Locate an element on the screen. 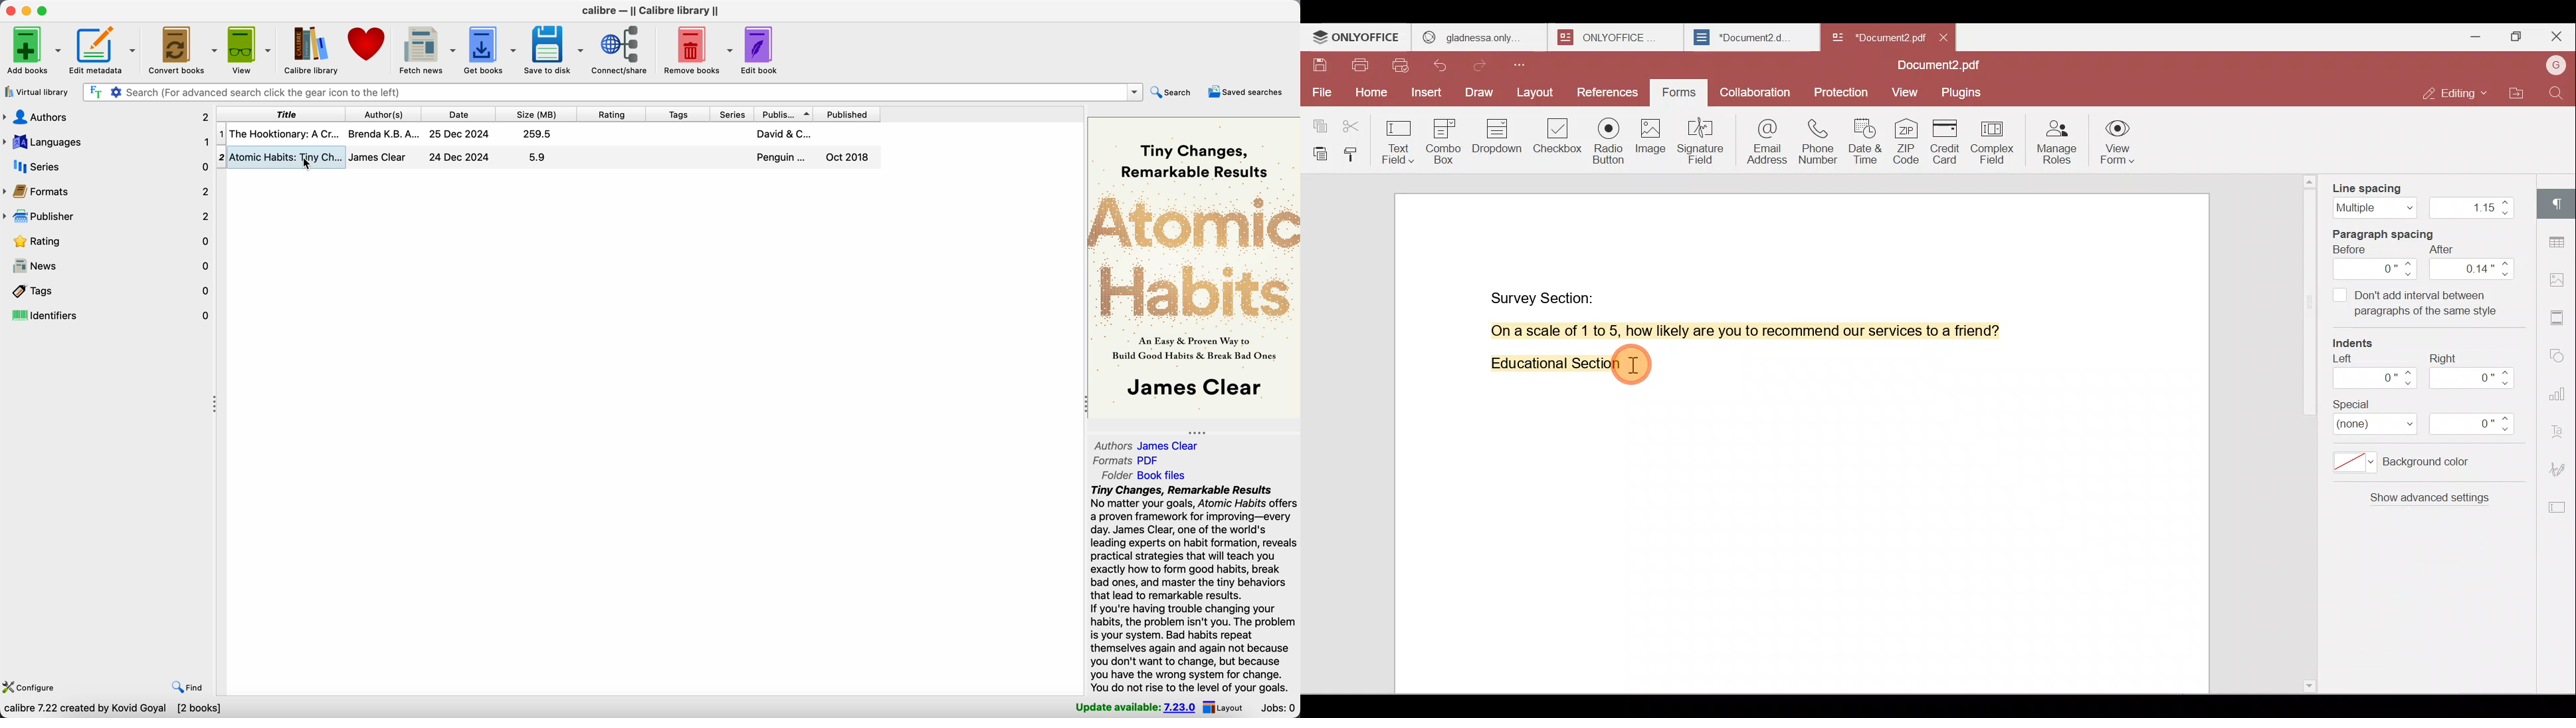 The width and height of the screenshot is (2576, 728). Open file location is located at coordinates (2517, 95).